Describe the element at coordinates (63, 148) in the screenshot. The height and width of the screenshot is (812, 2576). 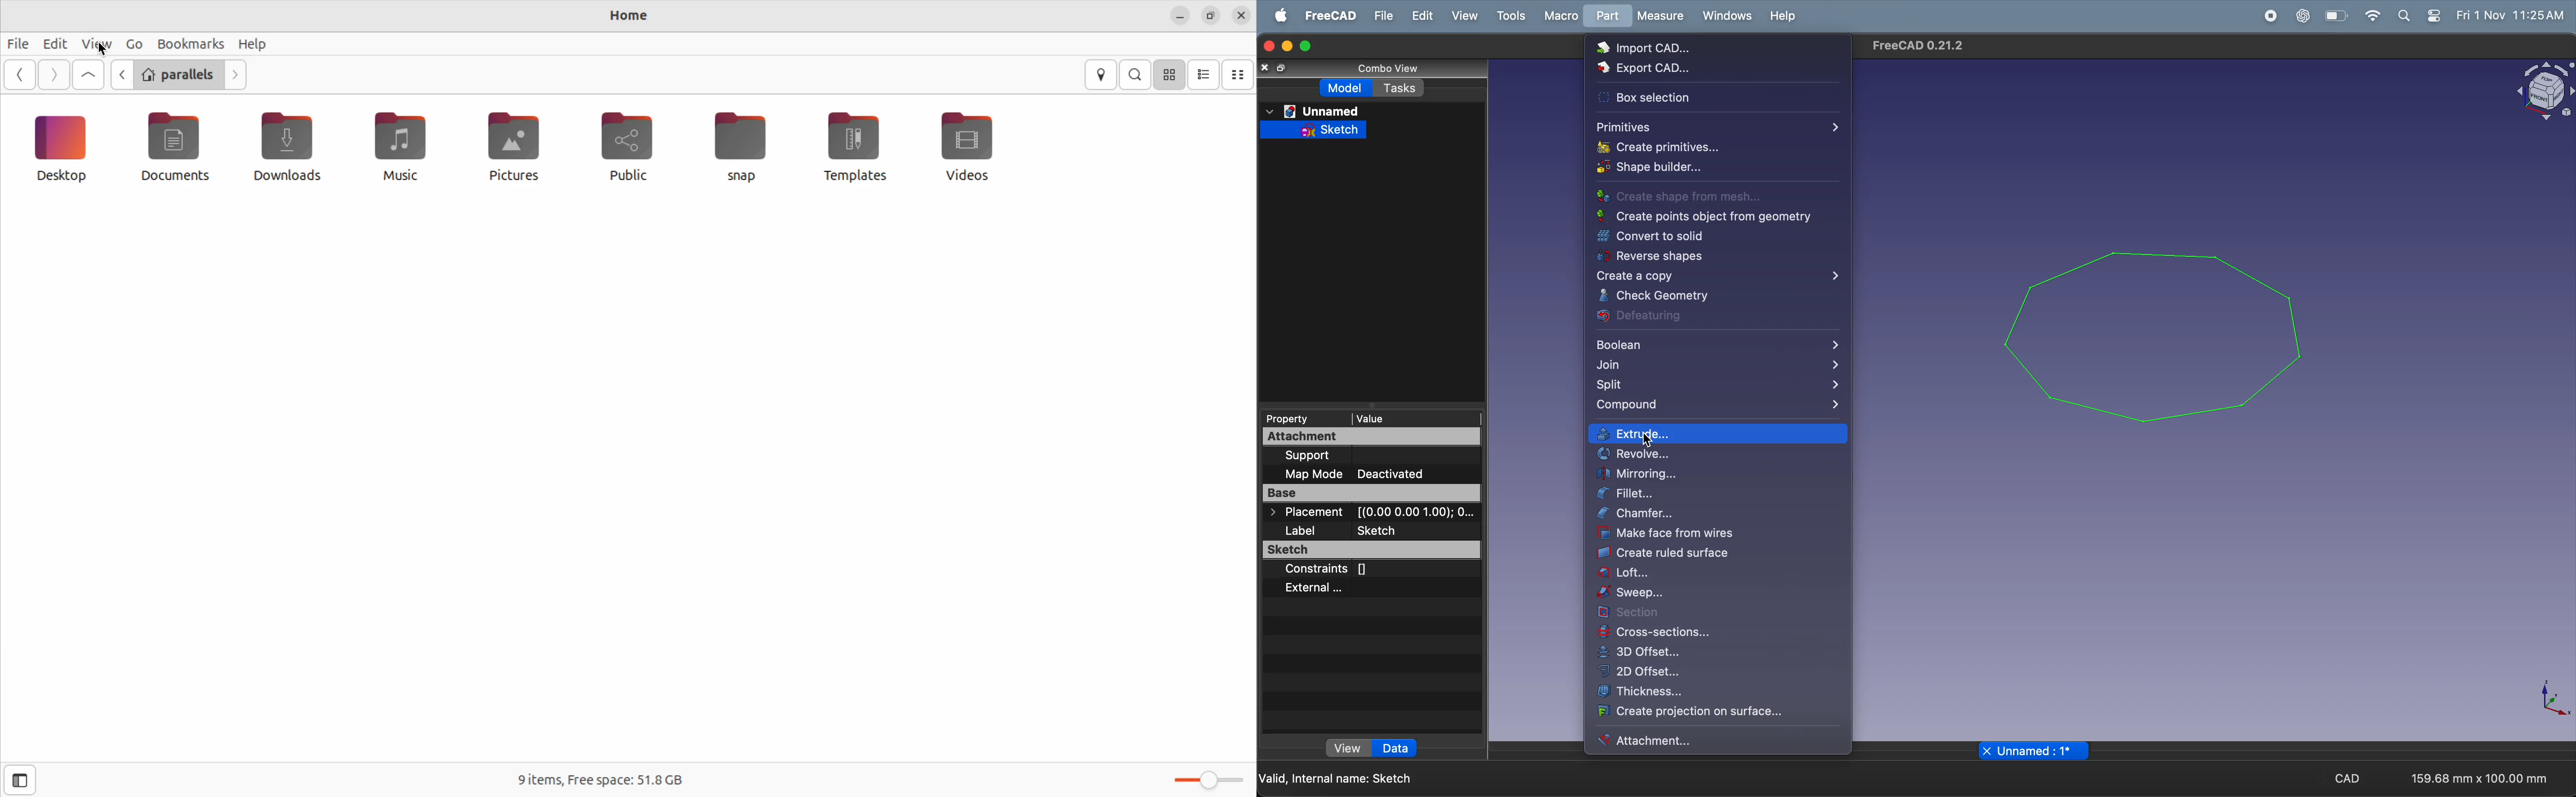
I see `desktop icon ` at that location.